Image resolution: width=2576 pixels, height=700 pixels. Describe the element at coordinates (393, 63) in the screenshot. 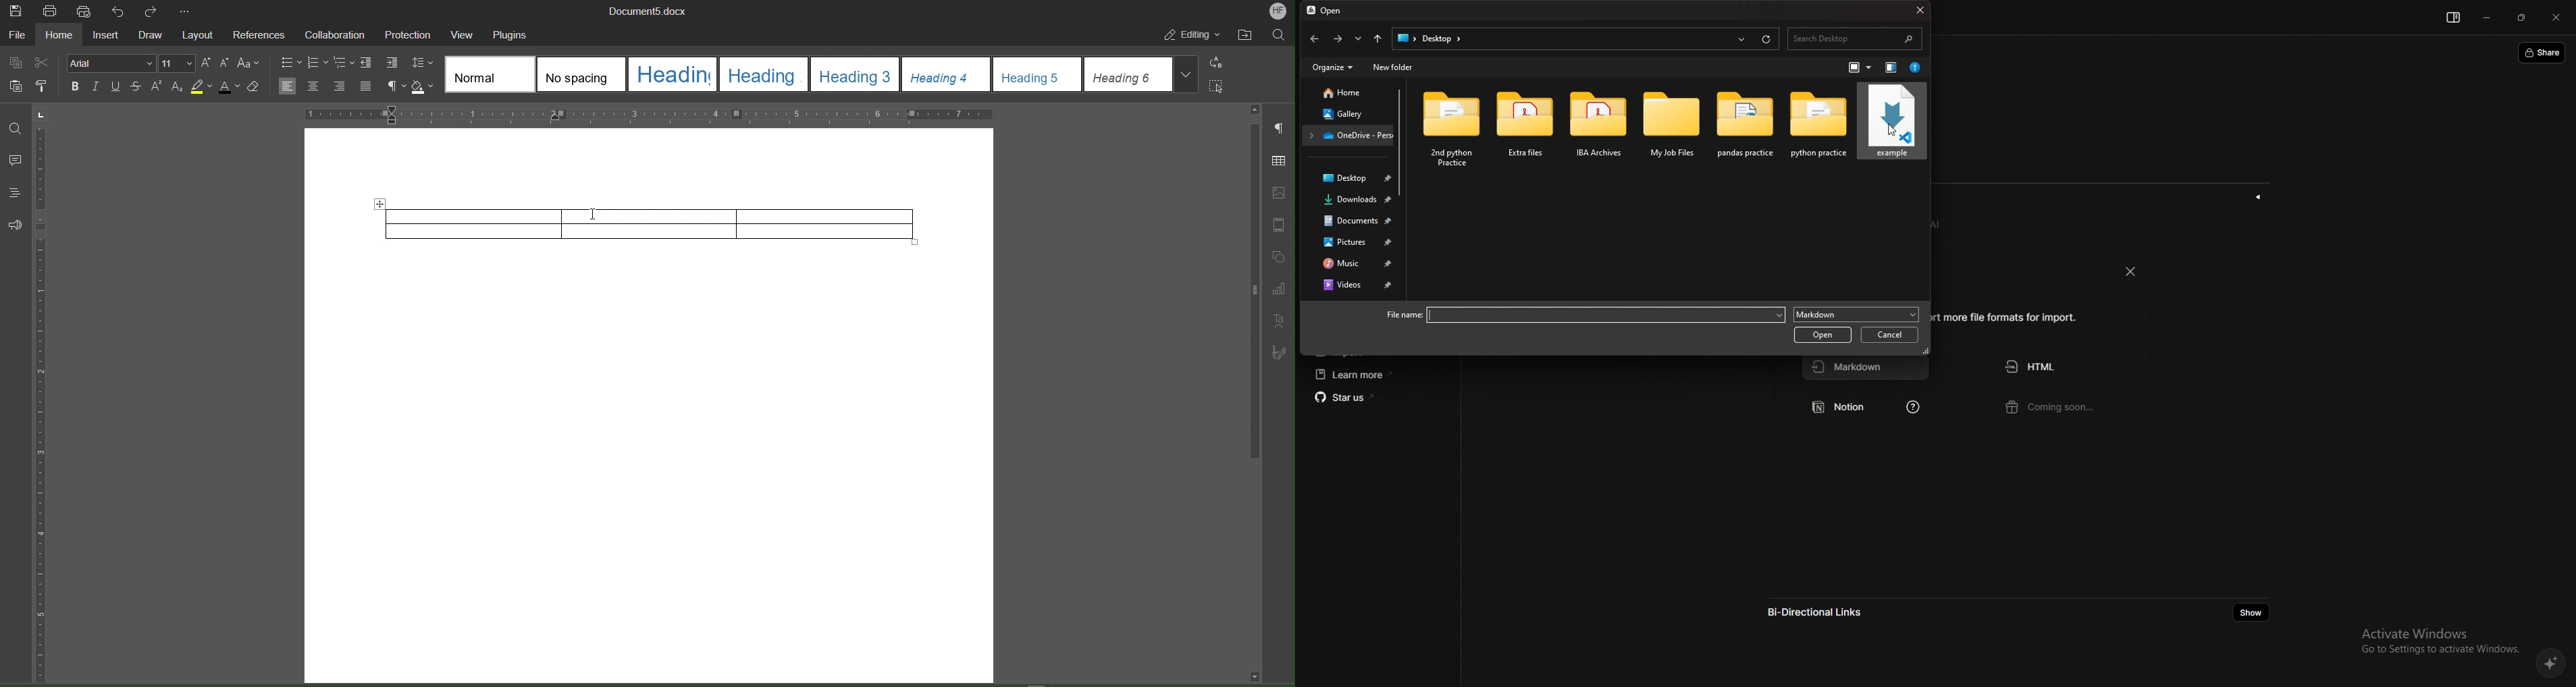

I see `Increase Indent` at that location.